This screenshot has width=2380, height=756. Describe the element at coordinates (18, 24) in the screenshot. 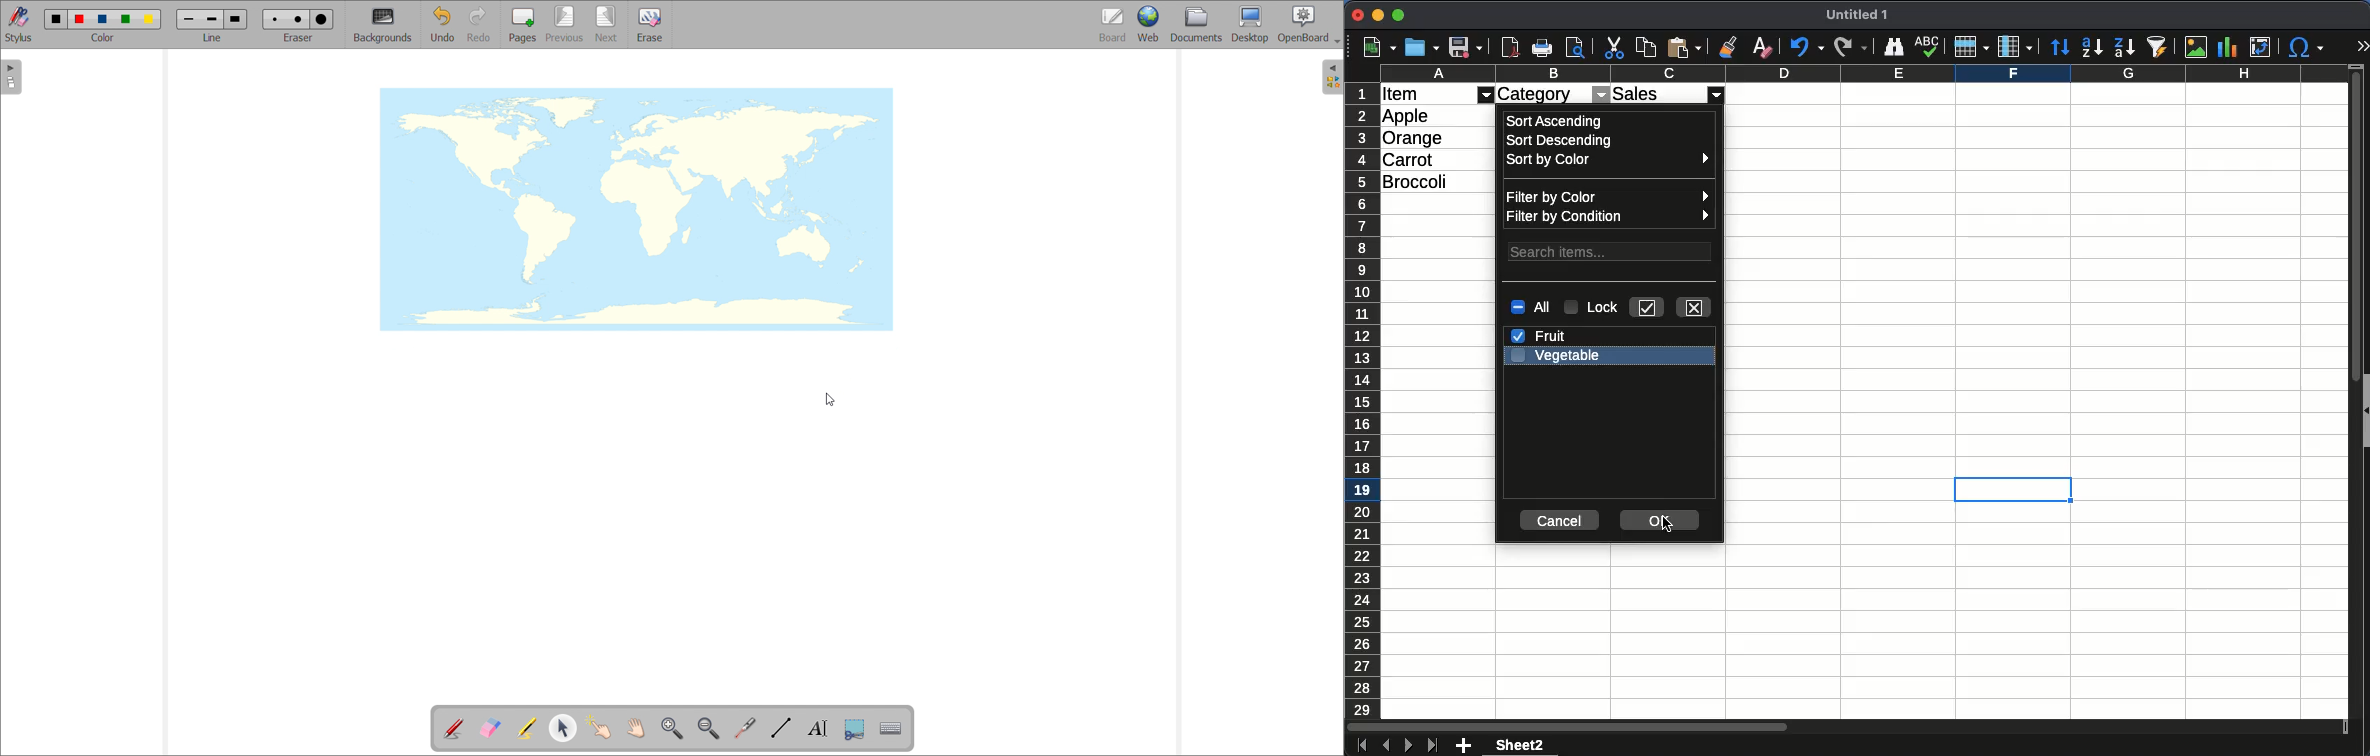

I see `toggle stylus` at that location.